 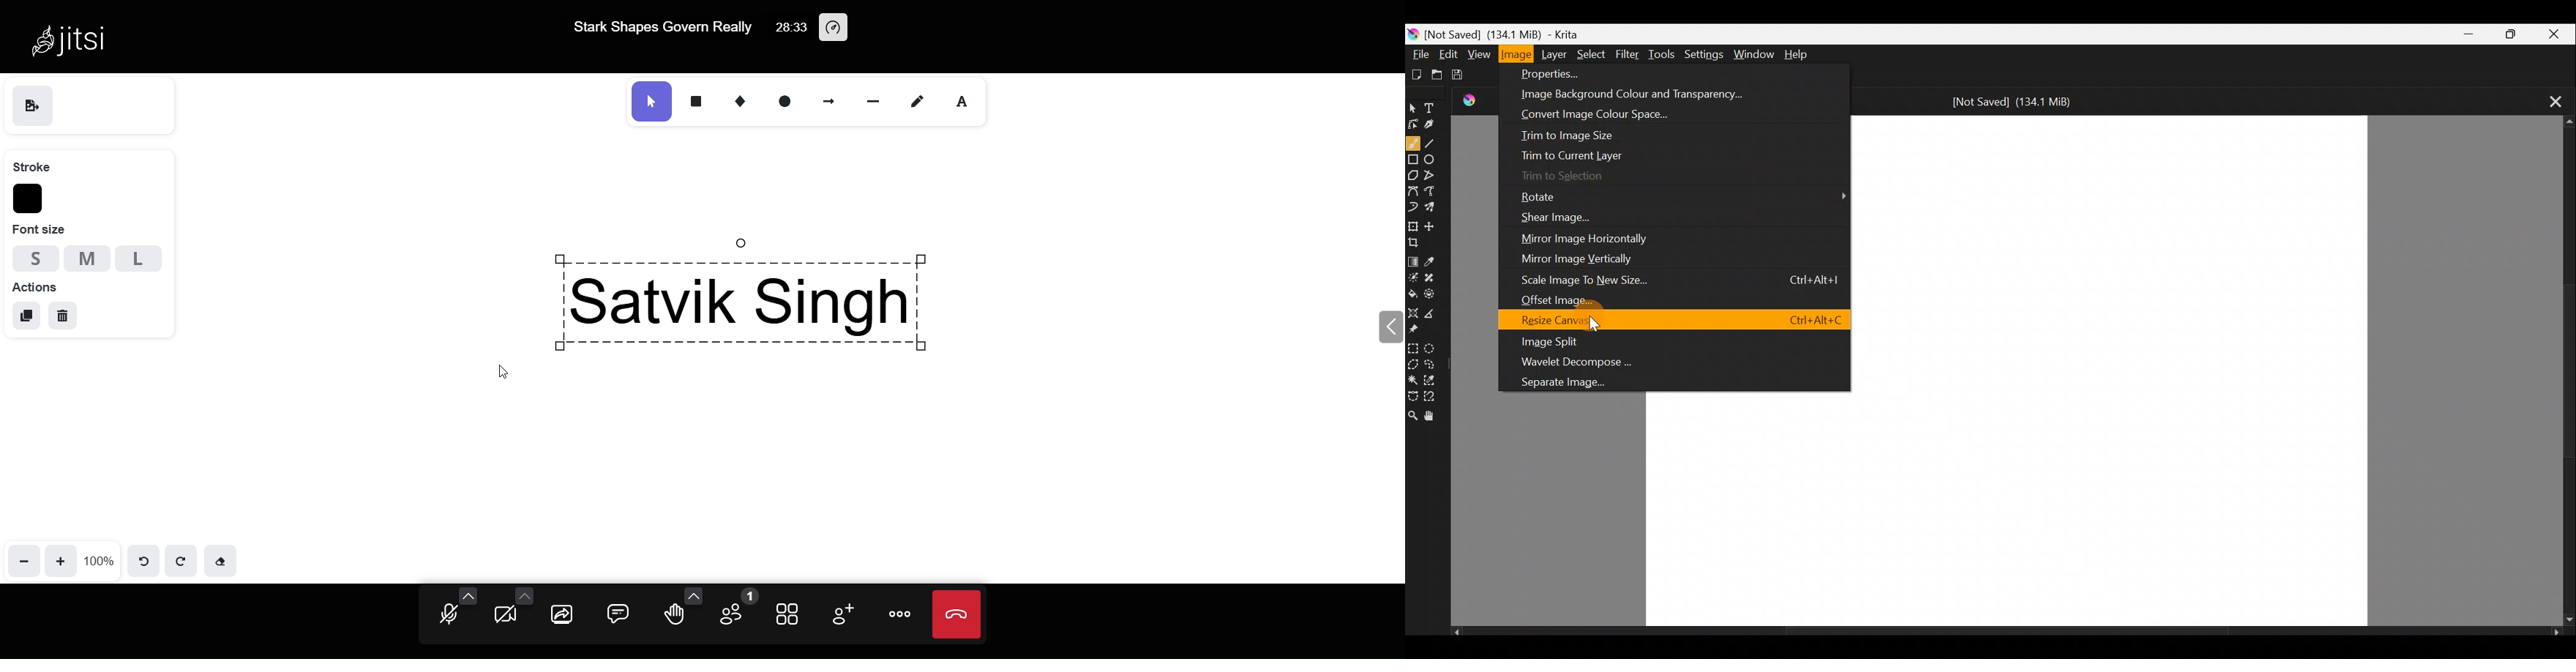 I want to click on Fill a contiguous area of colour with colour/fill a selection, so click(x=1412, y=292).